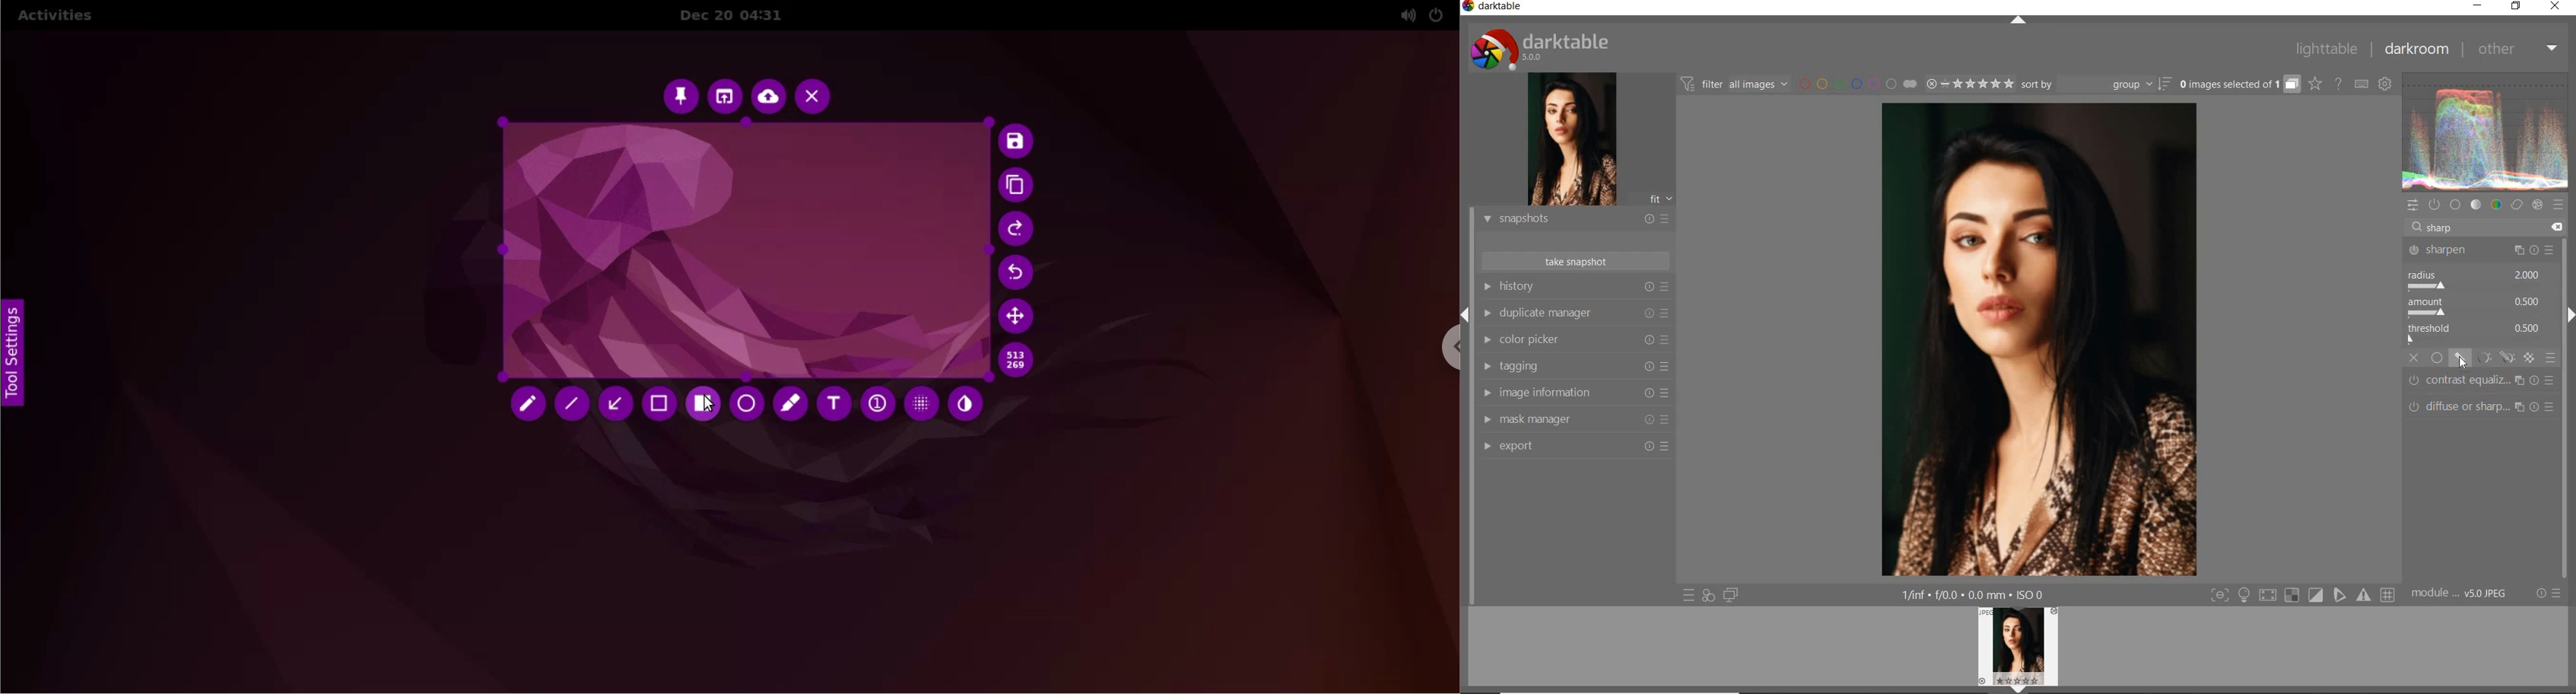 This screenshot has height=700, width=2576. I want to click on x and y coordinate values, so click(1020, 362).